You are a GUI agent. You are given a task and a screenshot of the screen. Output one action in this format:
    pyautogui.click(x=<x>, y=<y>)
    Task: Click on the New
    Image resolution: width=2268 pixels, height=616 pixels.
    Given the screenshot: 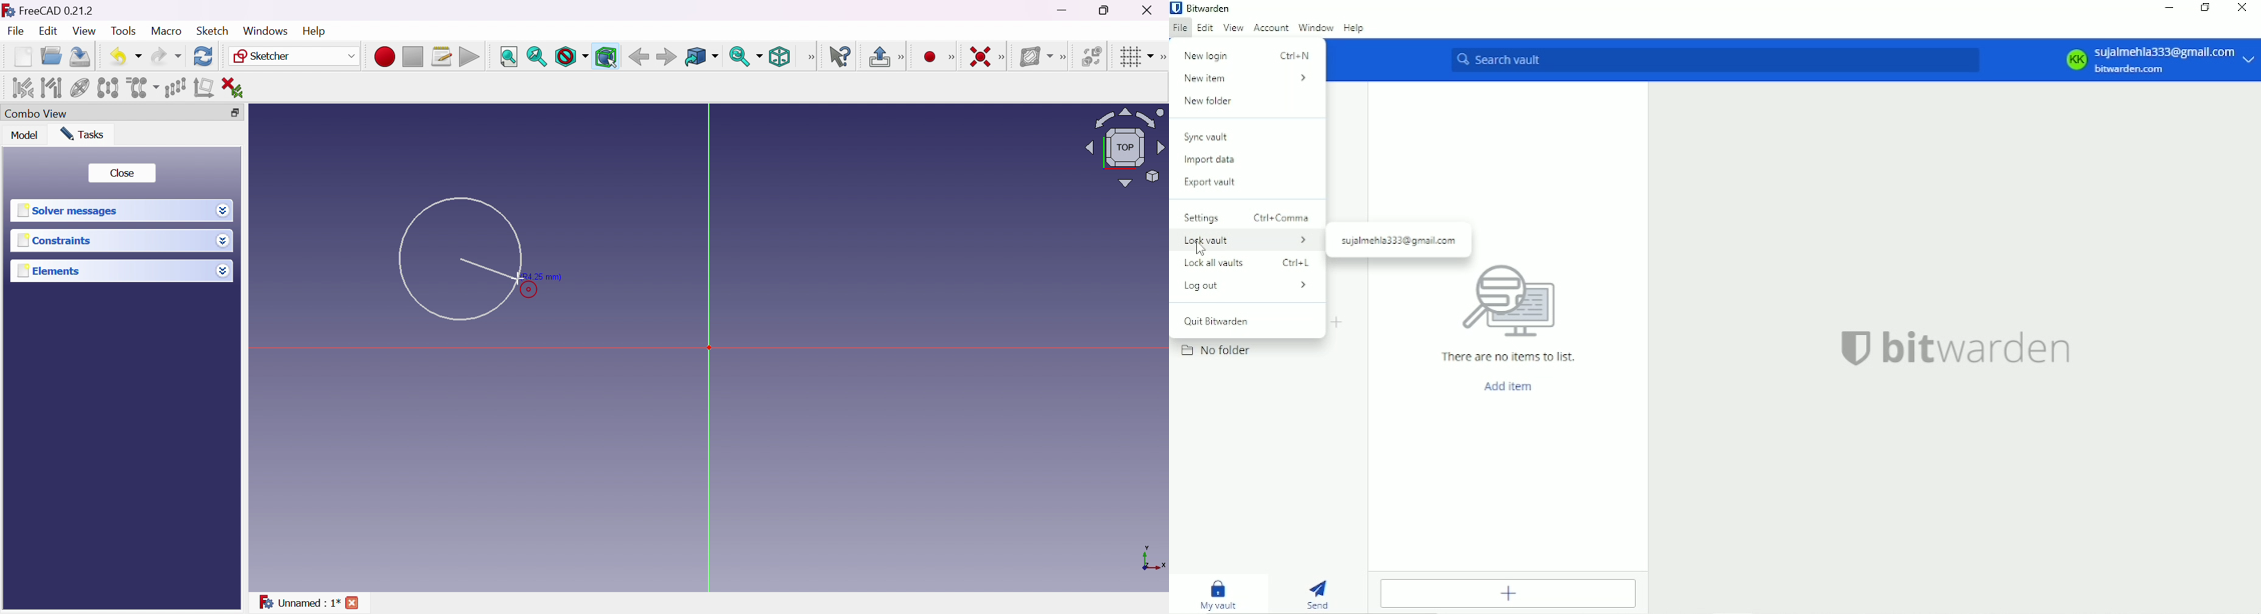 What is the action you would take?
    pyautogui.click(x=22, y=57)
    